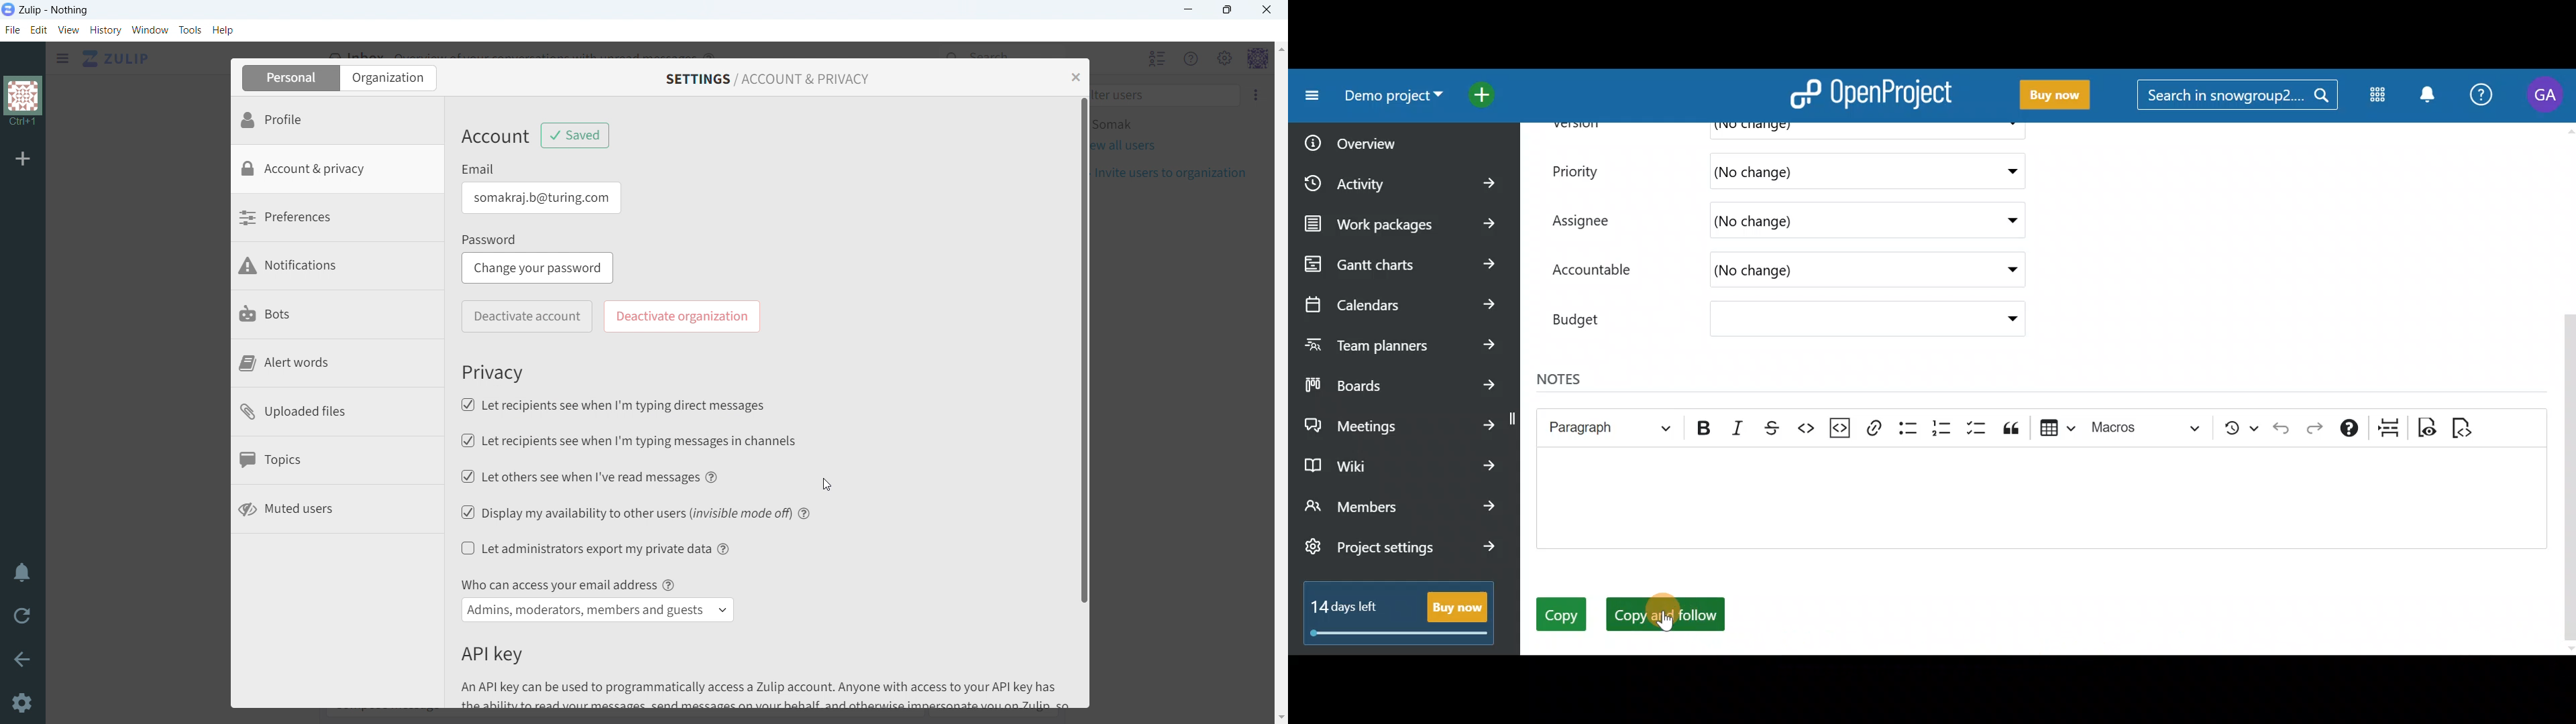 The height and width of the screenshot is (728, 2576). I want to click on Collapse project menu, so click(1309, 96).